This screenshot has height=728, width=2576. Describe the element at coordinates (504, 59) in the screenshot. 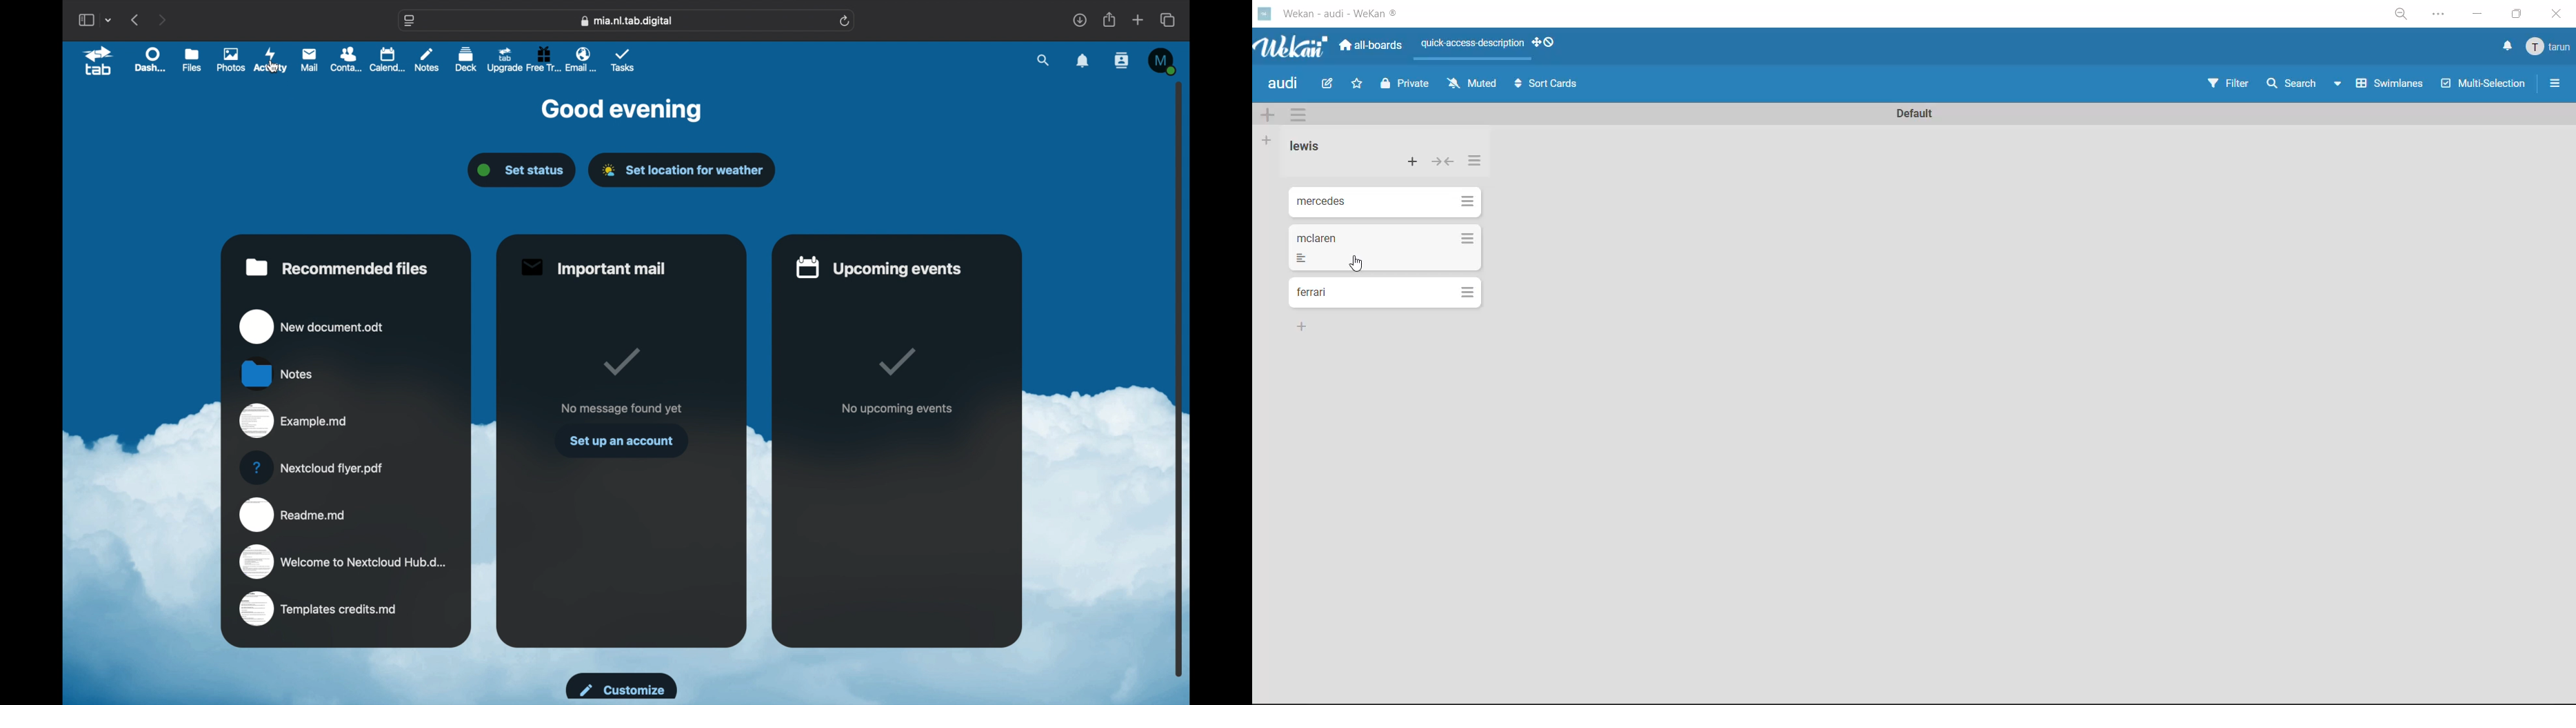

I see `upgrade` at that location.